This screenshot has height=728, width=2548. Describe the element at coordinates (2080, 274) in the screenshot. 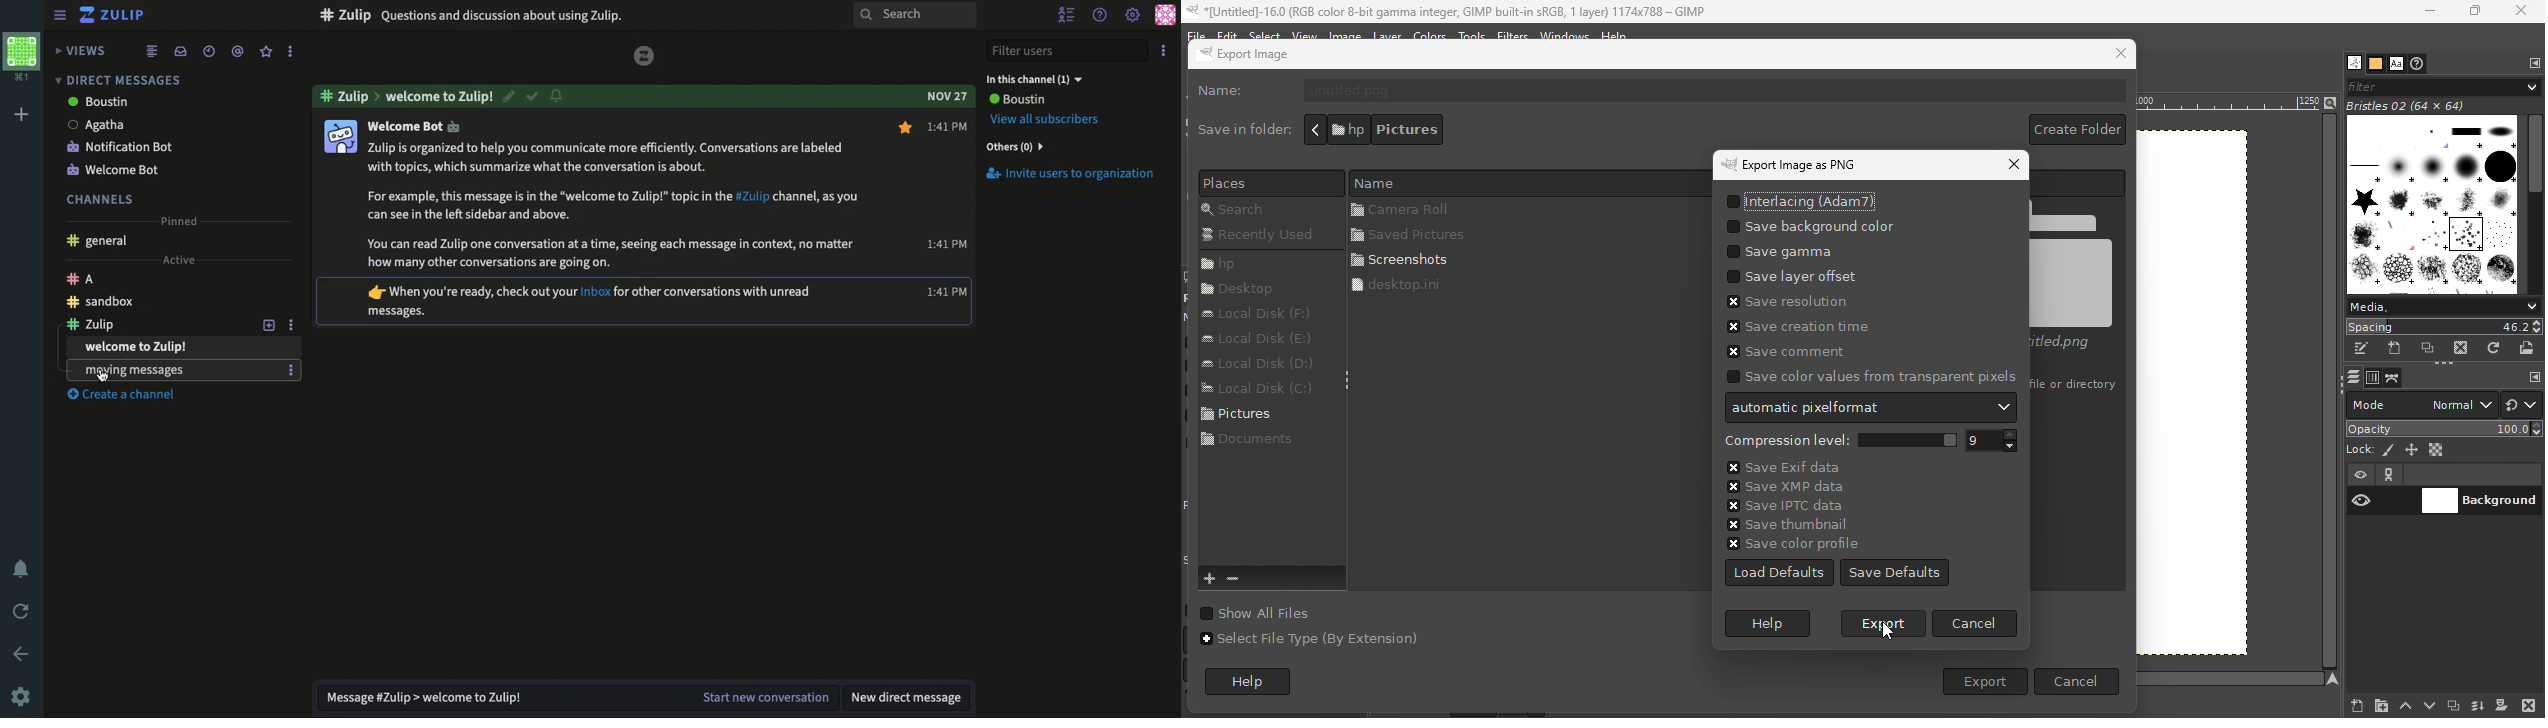

I see `Untitled.png` at that location.